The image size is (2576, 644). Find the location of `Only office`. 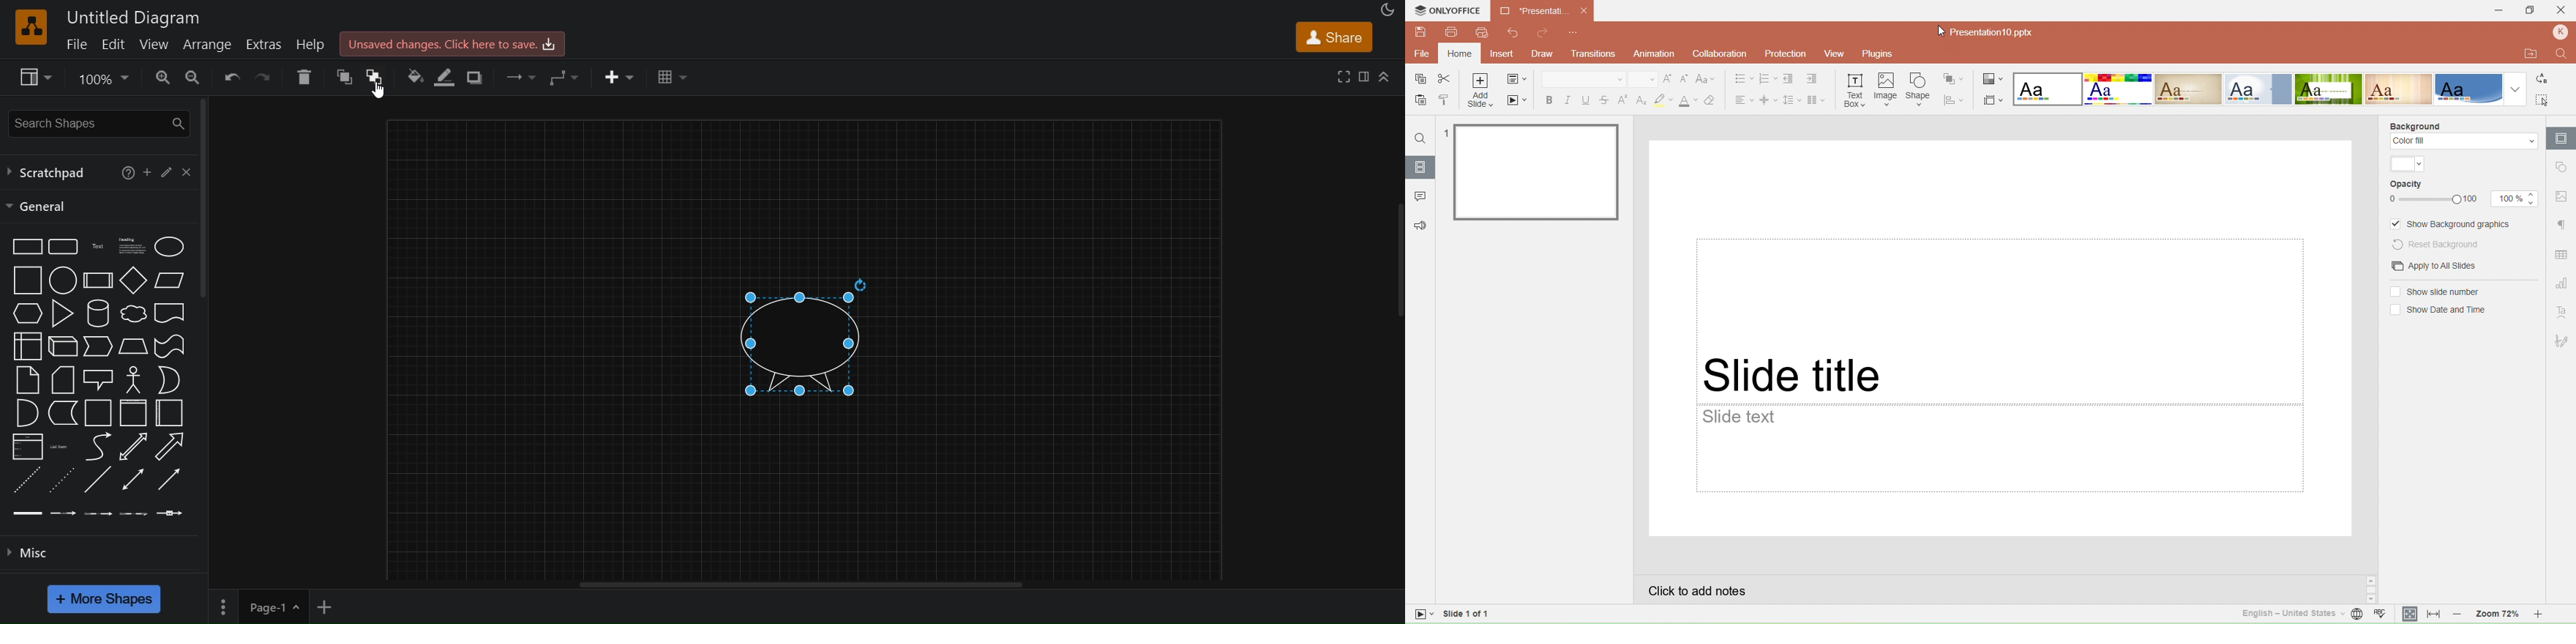

Only office is located at coordinates (1448, 12).